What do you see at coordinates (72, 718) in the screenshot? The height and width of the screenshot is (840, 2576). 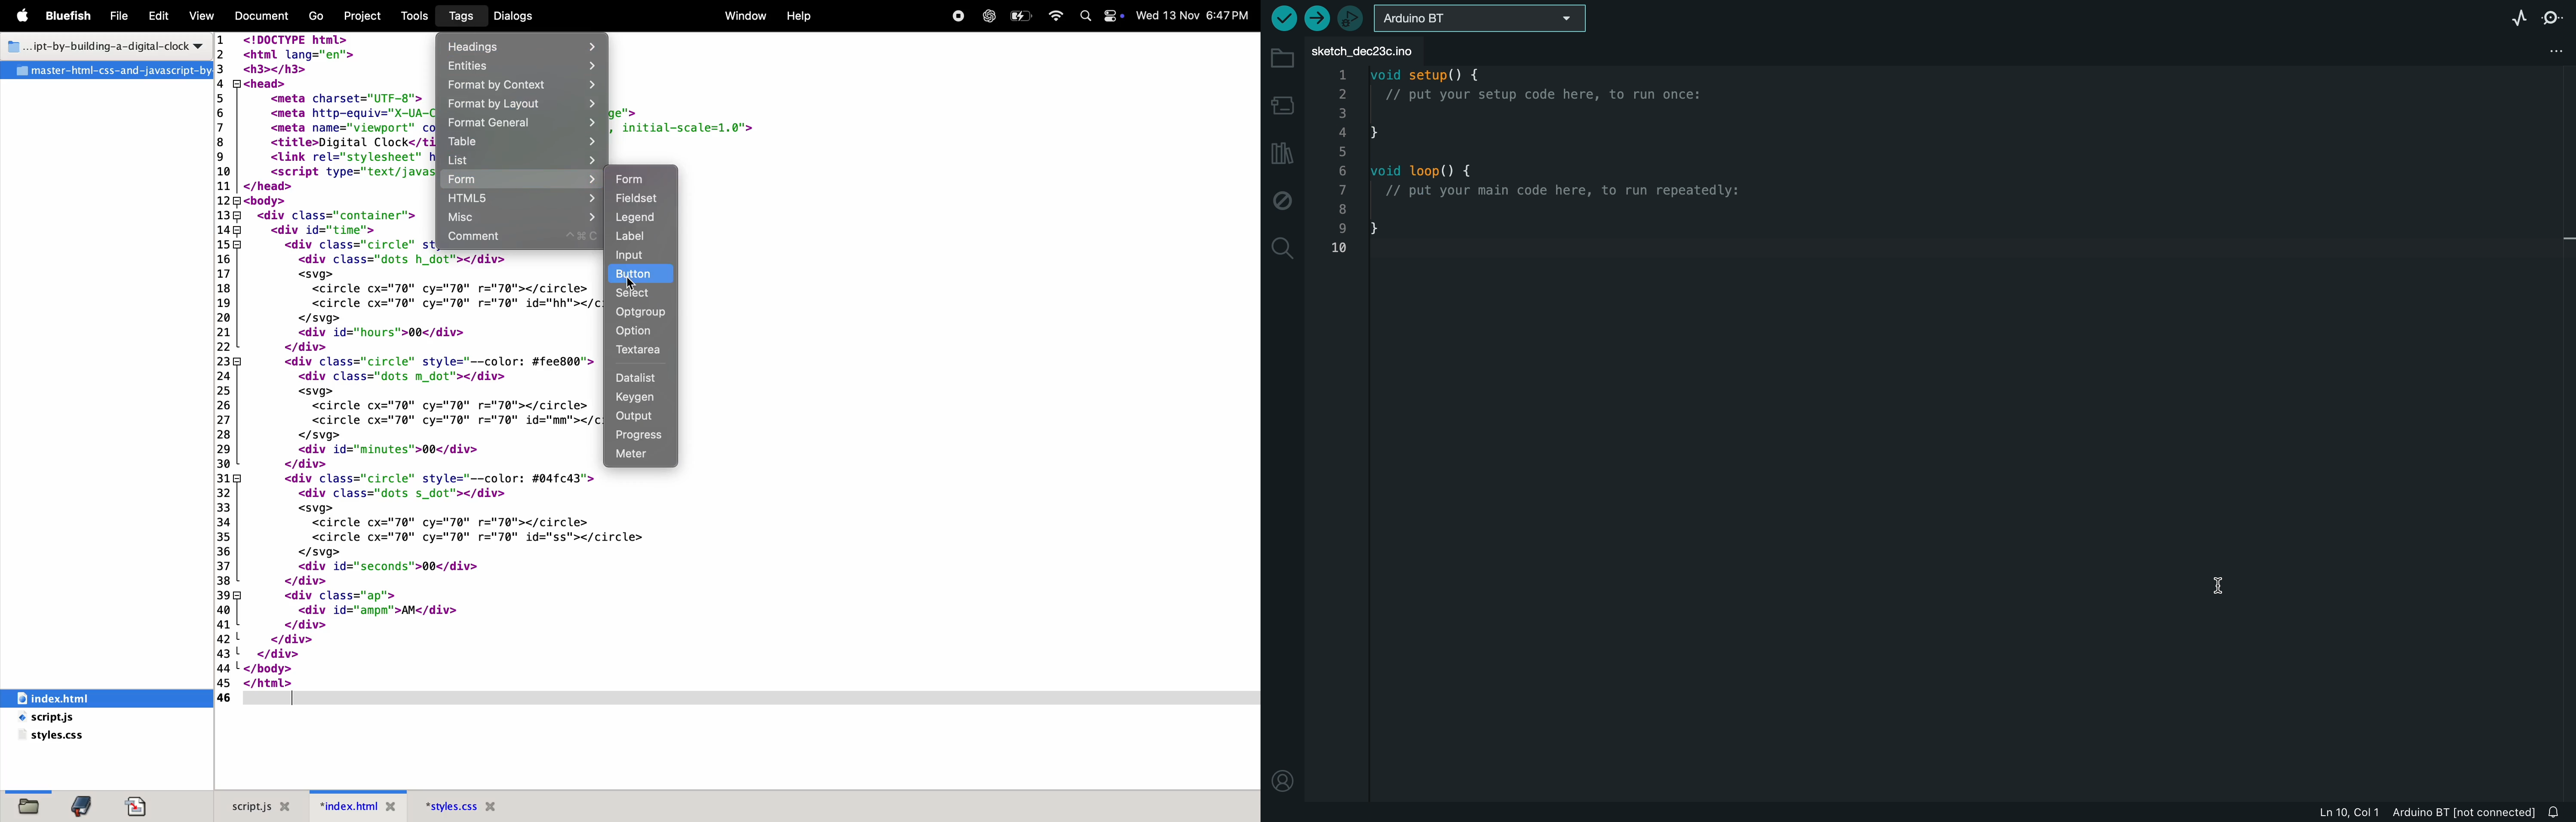 I see `script.js` at bounding box center [72, 718].